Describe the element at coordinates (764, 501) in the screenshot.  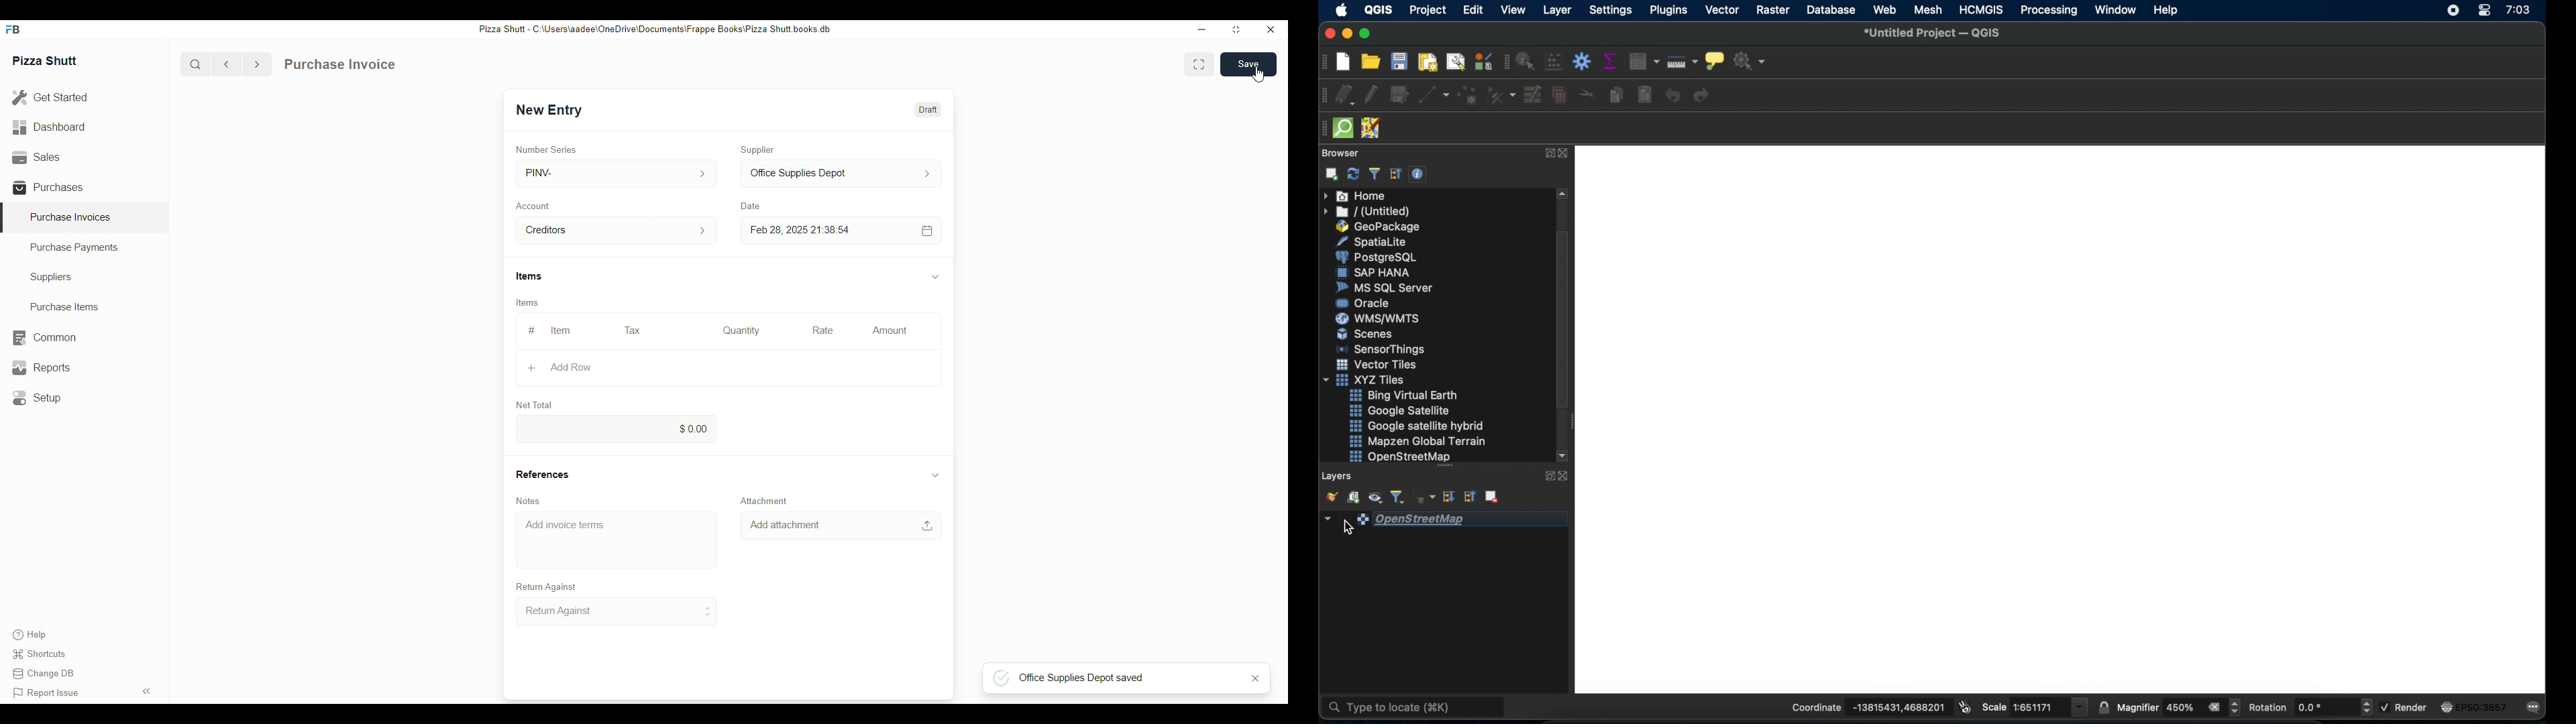
I see `Attachment` at that location.